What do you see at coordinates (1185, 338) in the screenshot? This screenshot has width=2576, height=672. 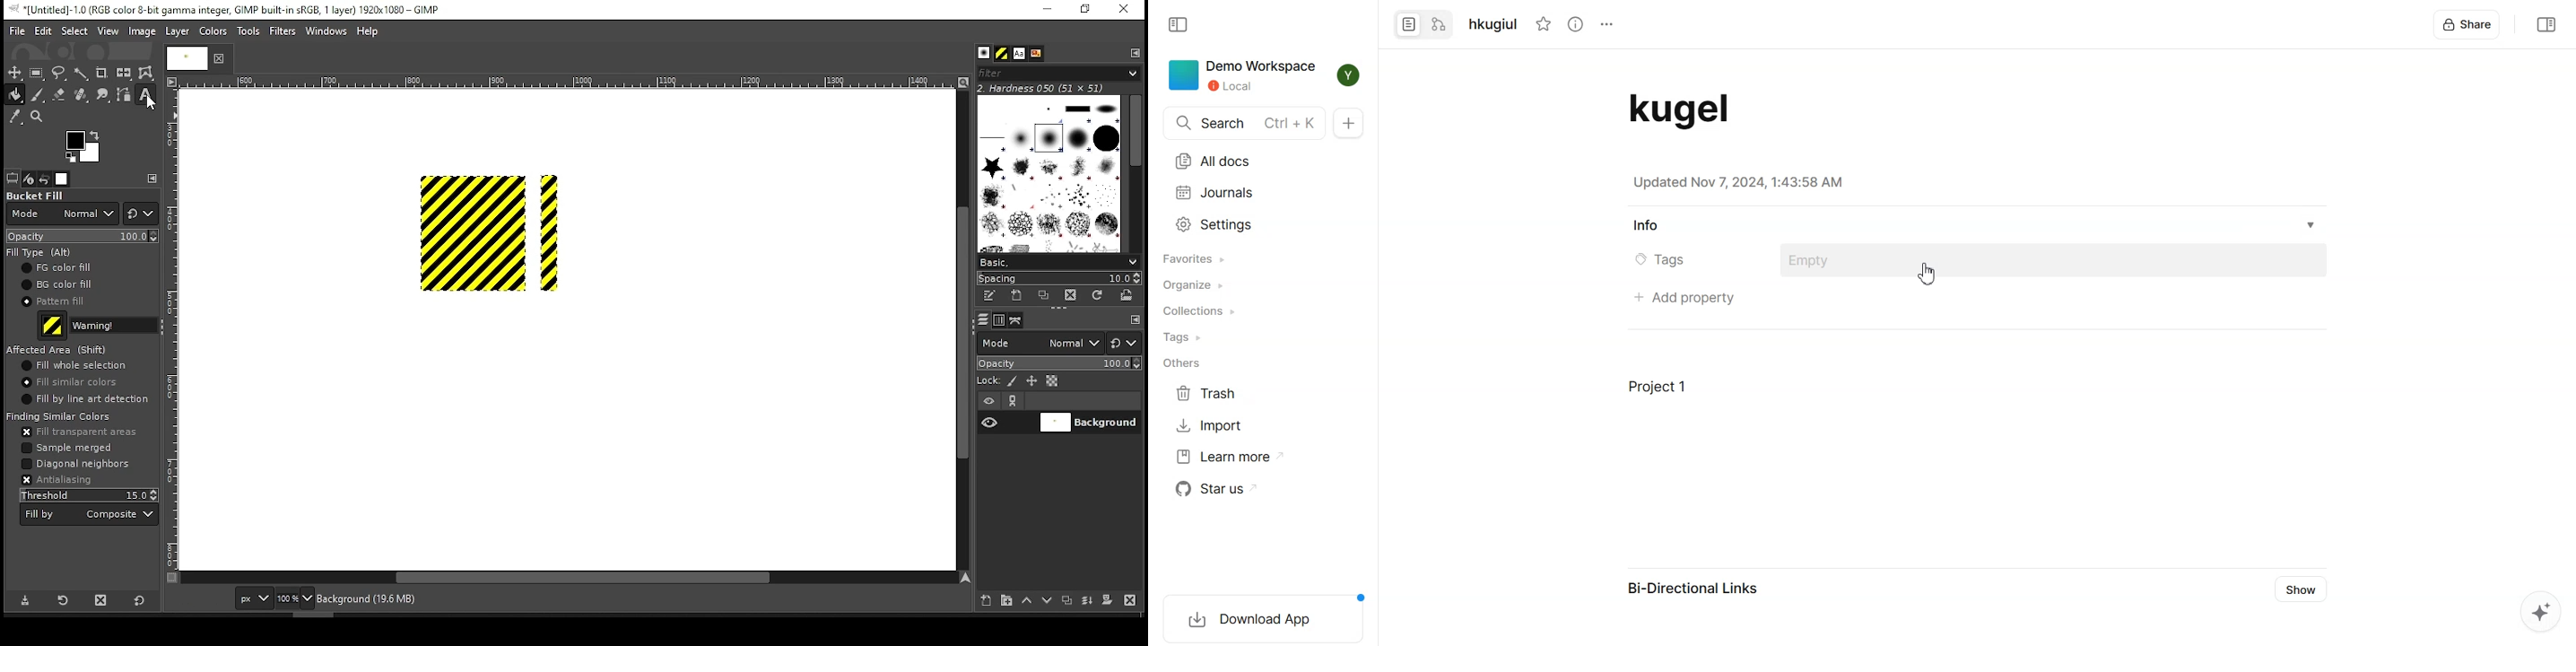 I see `Tags` at bounding box center [1185, 338].